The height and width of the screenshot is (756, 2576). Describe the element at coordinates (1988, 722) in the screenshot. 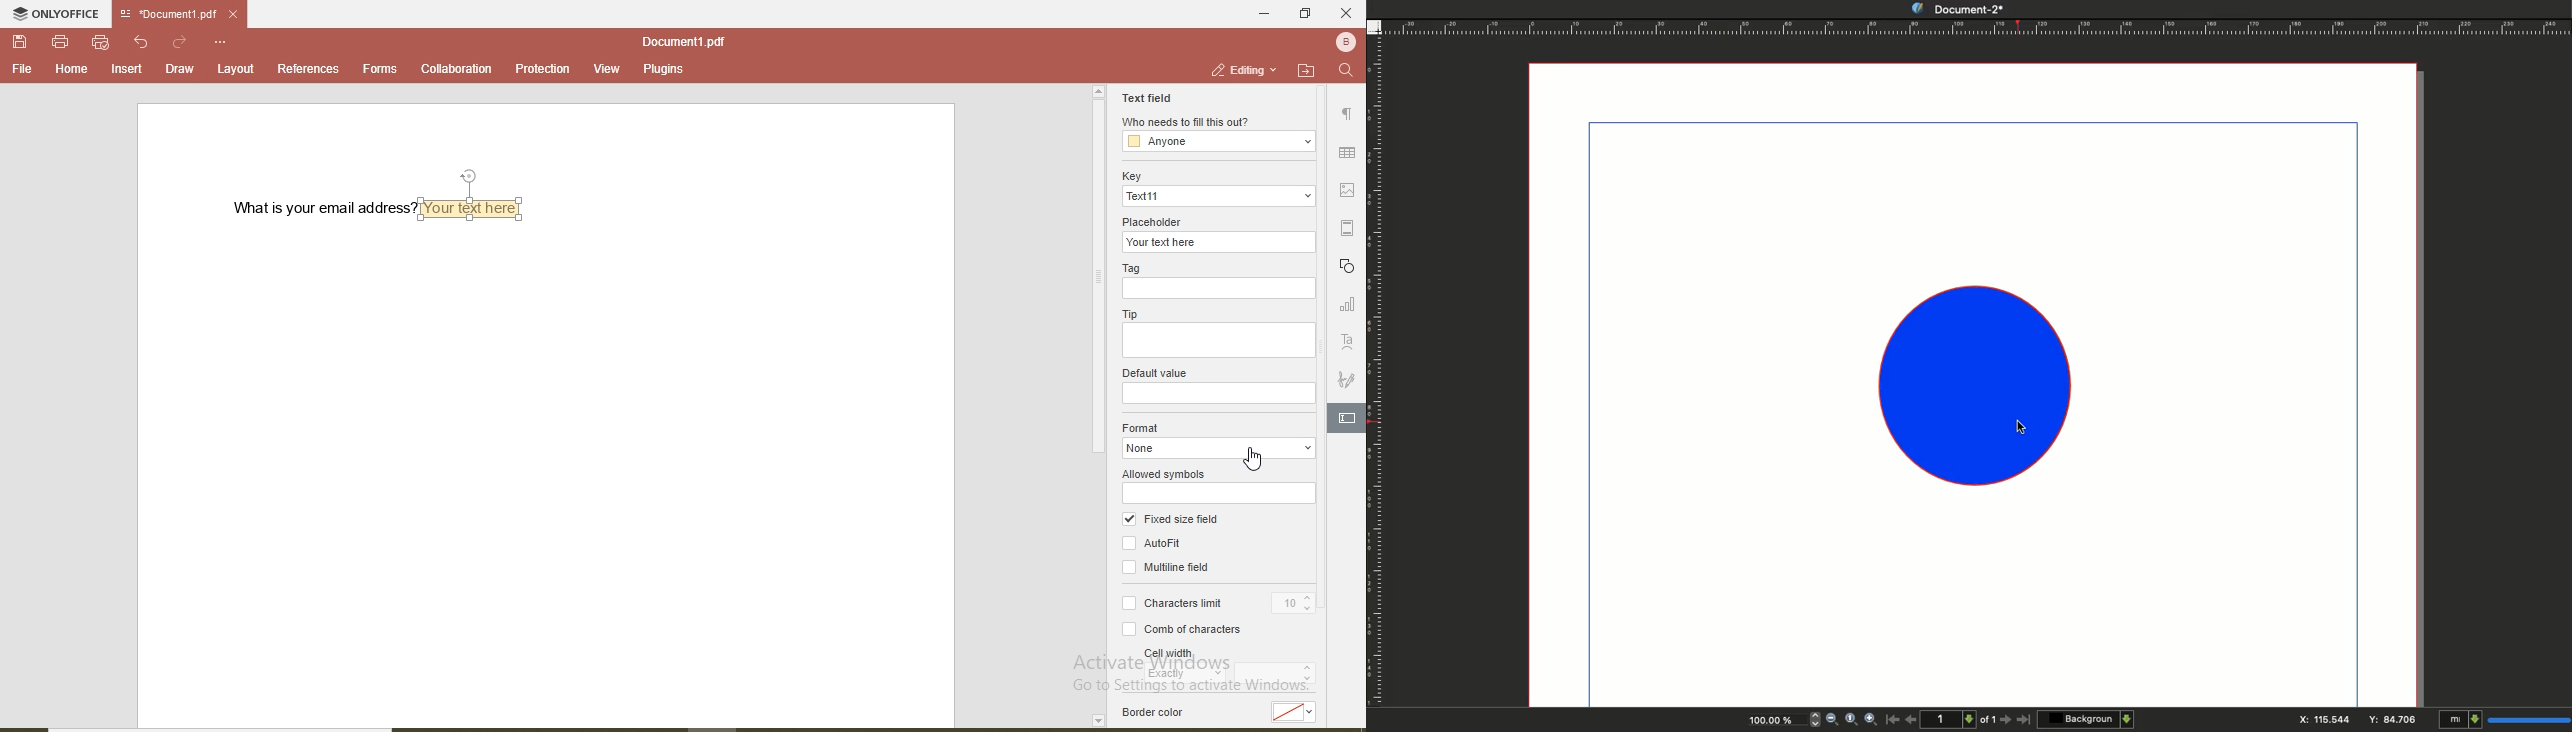

I see `of 1` at that location.